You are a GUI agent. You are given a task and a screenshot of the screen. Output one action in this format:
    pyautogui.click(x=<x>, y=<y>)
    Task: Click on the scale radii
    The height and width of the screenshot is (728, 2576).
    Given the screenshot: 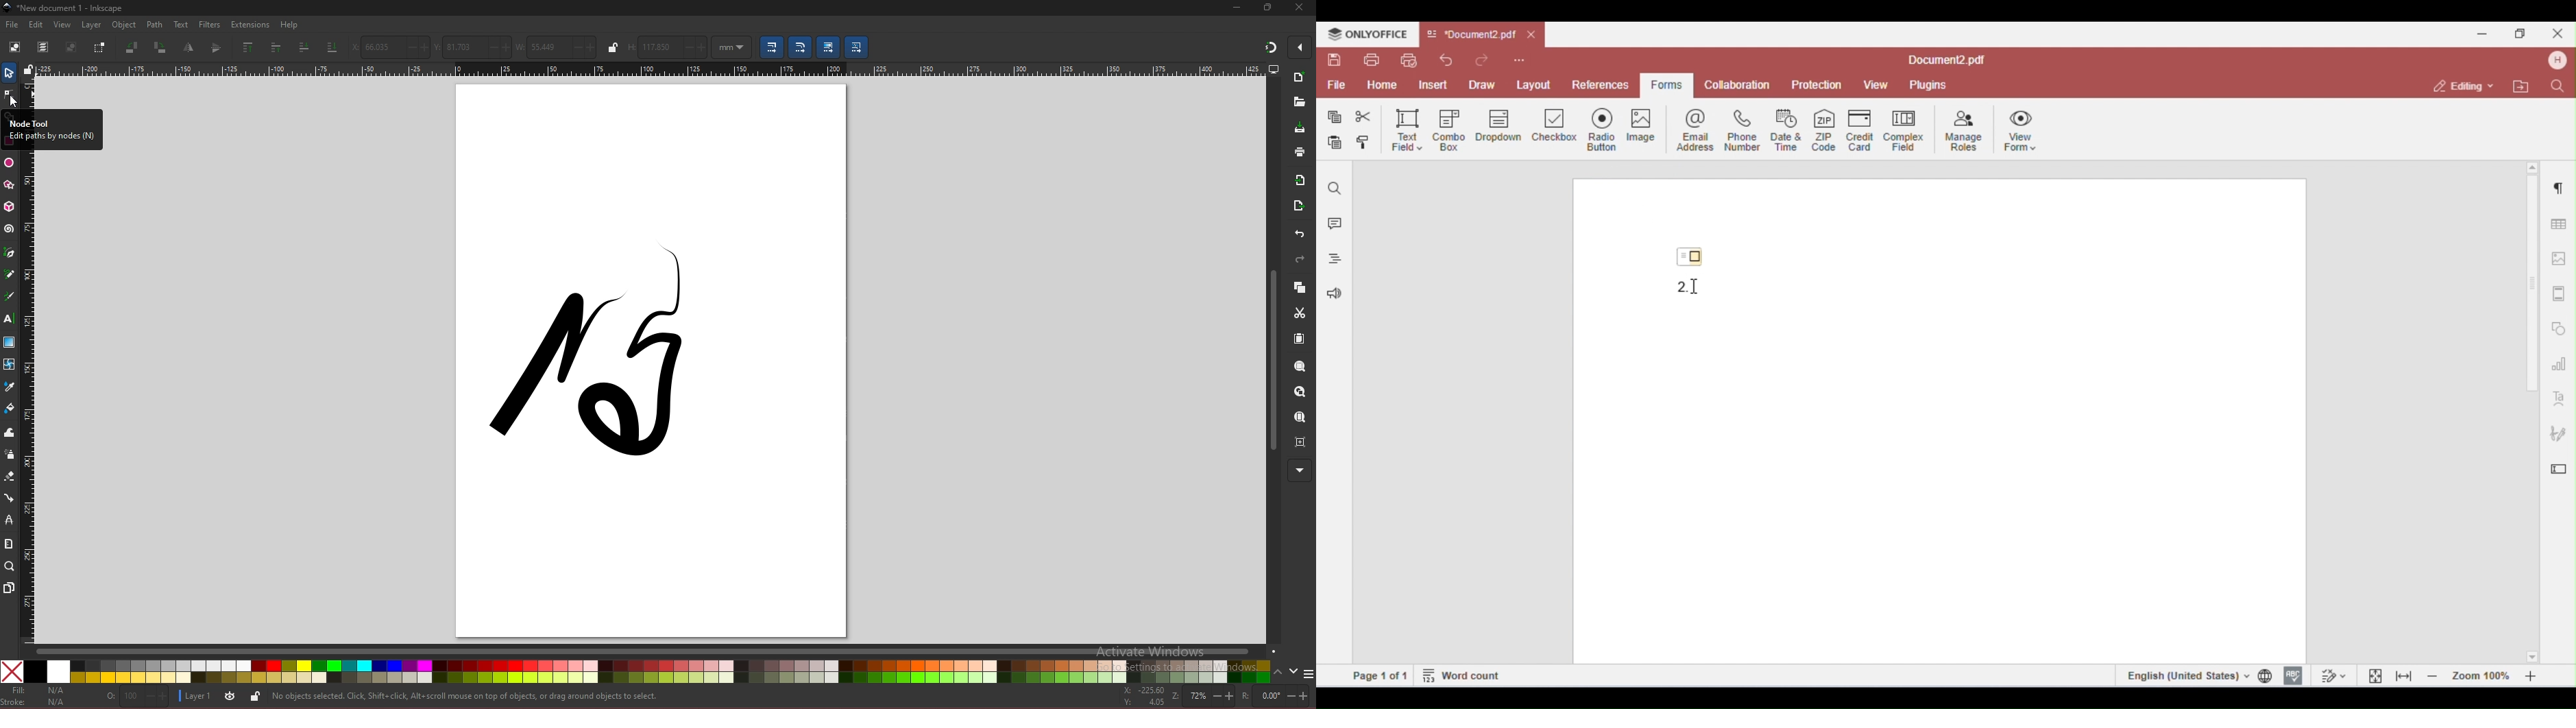 What is the action you would take?
    pyautogui.click(x=800, y=47)
    